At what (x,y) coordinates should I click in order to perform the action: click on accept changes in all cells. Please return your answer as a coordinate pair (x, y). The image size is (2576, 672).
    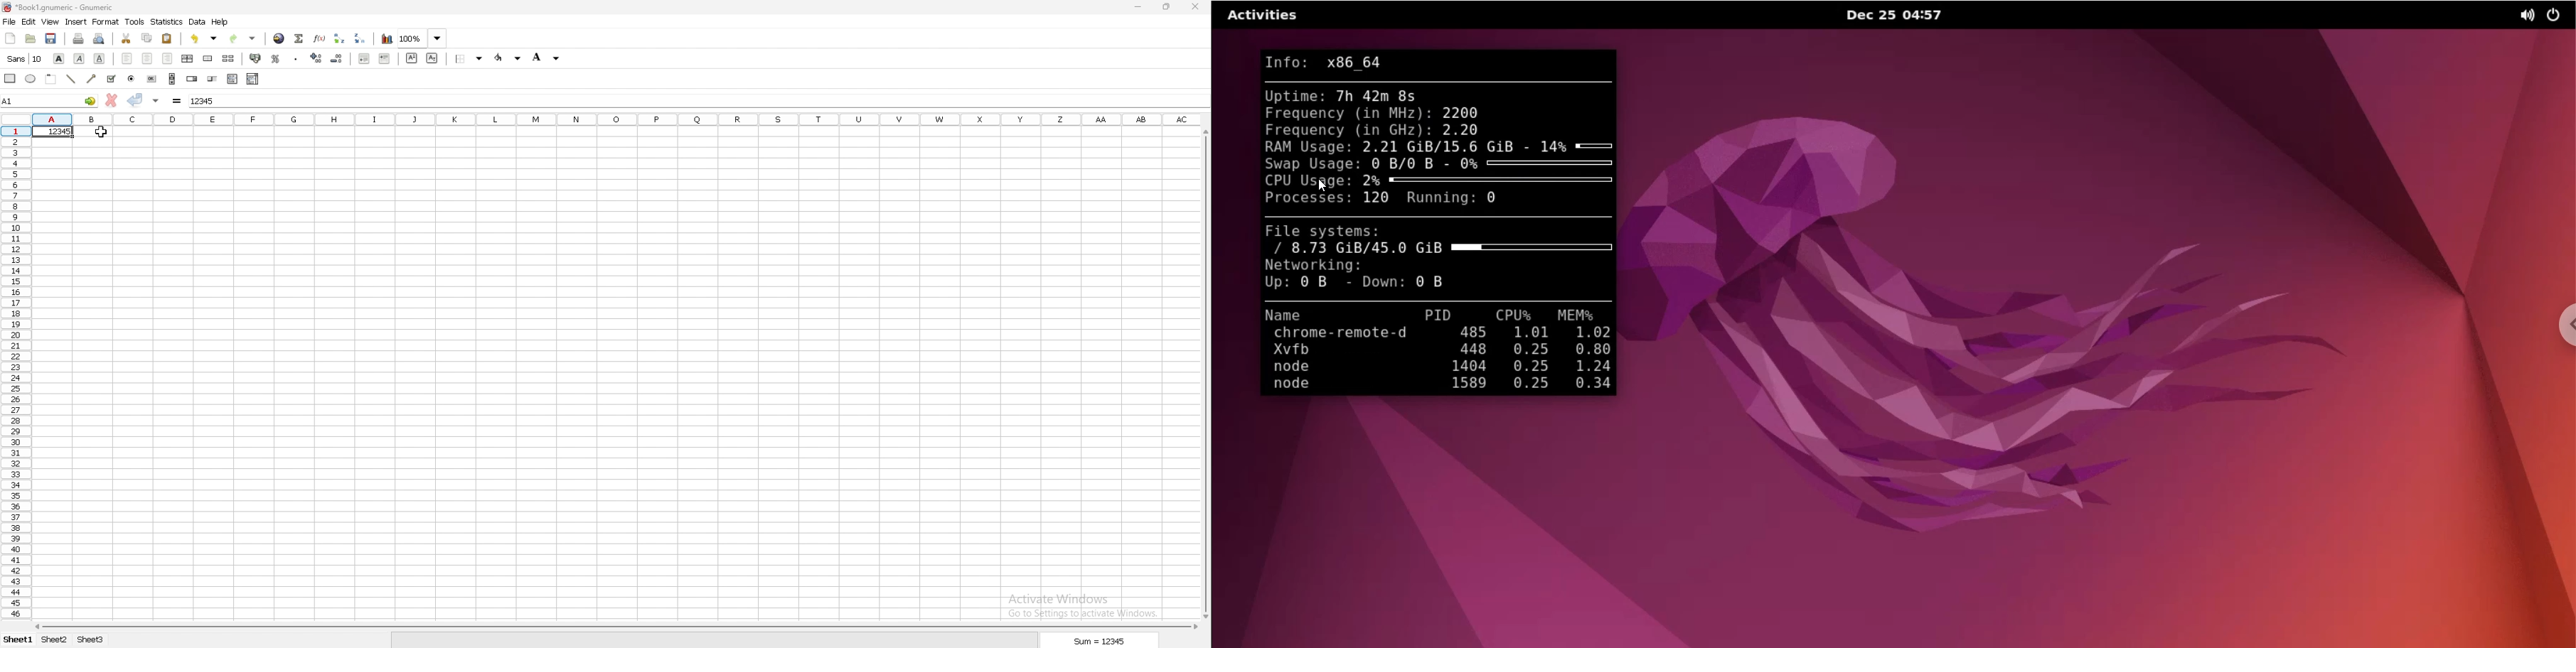
    Looking at the image, I should click on (156, 101).